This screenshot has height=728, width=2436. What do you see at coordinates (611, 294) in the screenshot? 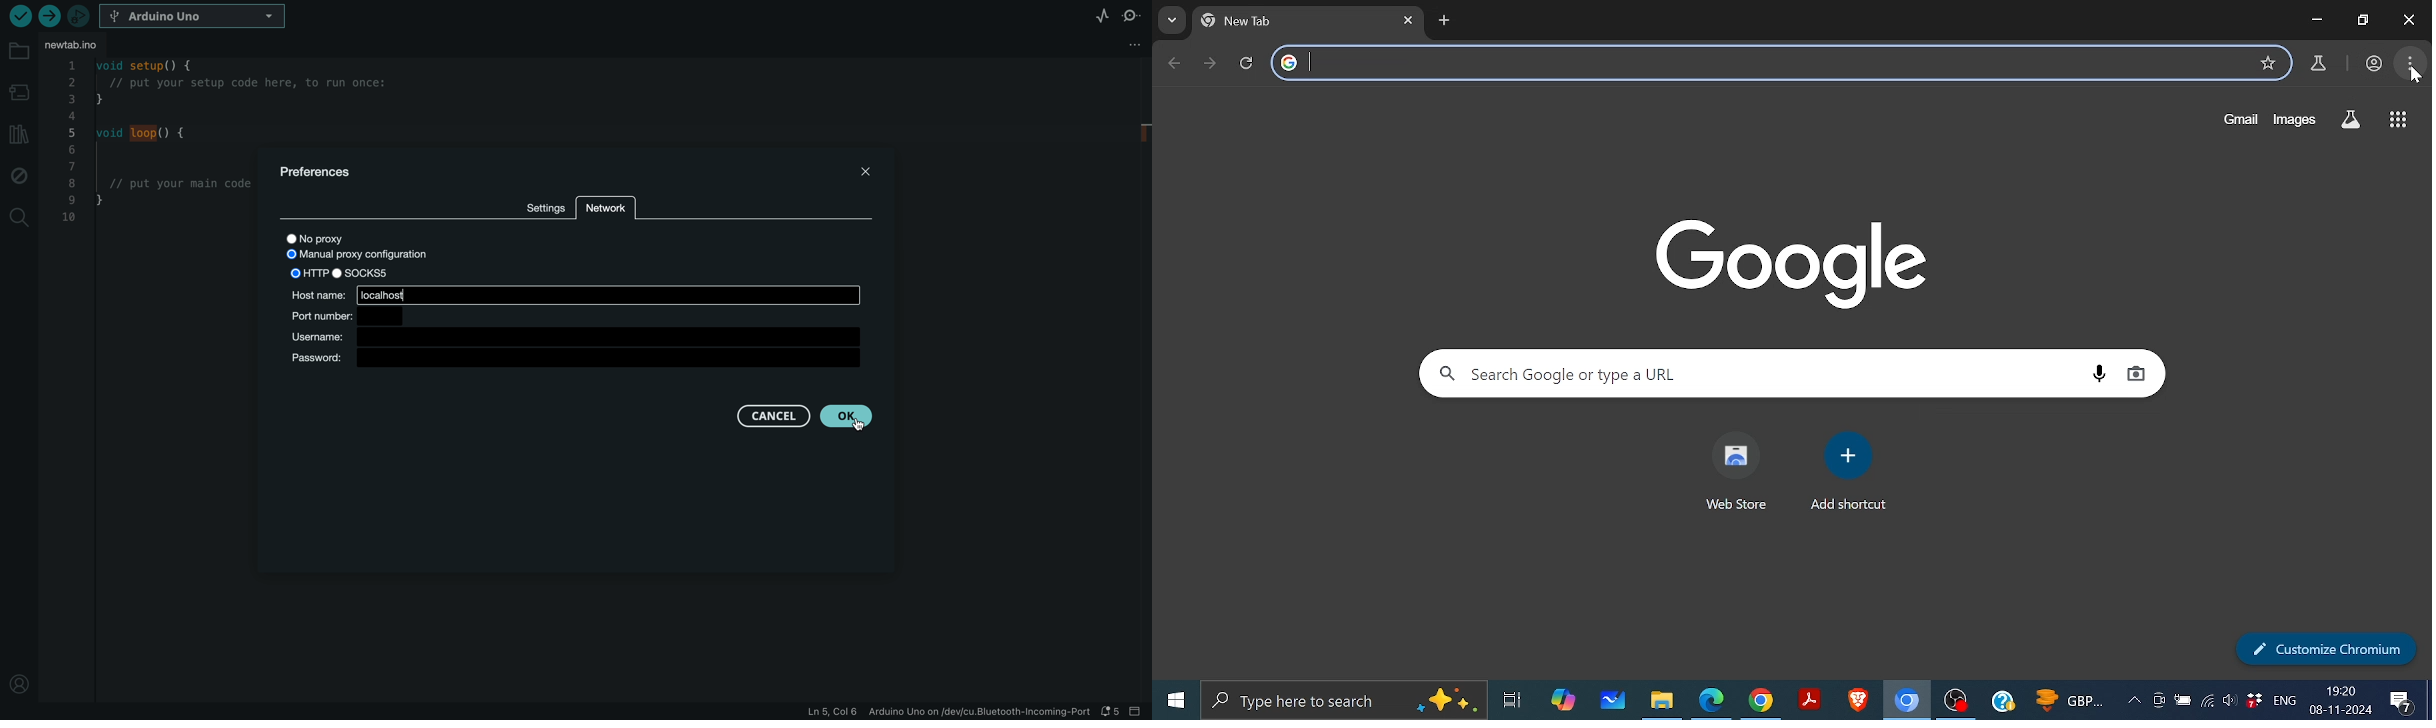
I see `local host` at bounding box center [611, 294].